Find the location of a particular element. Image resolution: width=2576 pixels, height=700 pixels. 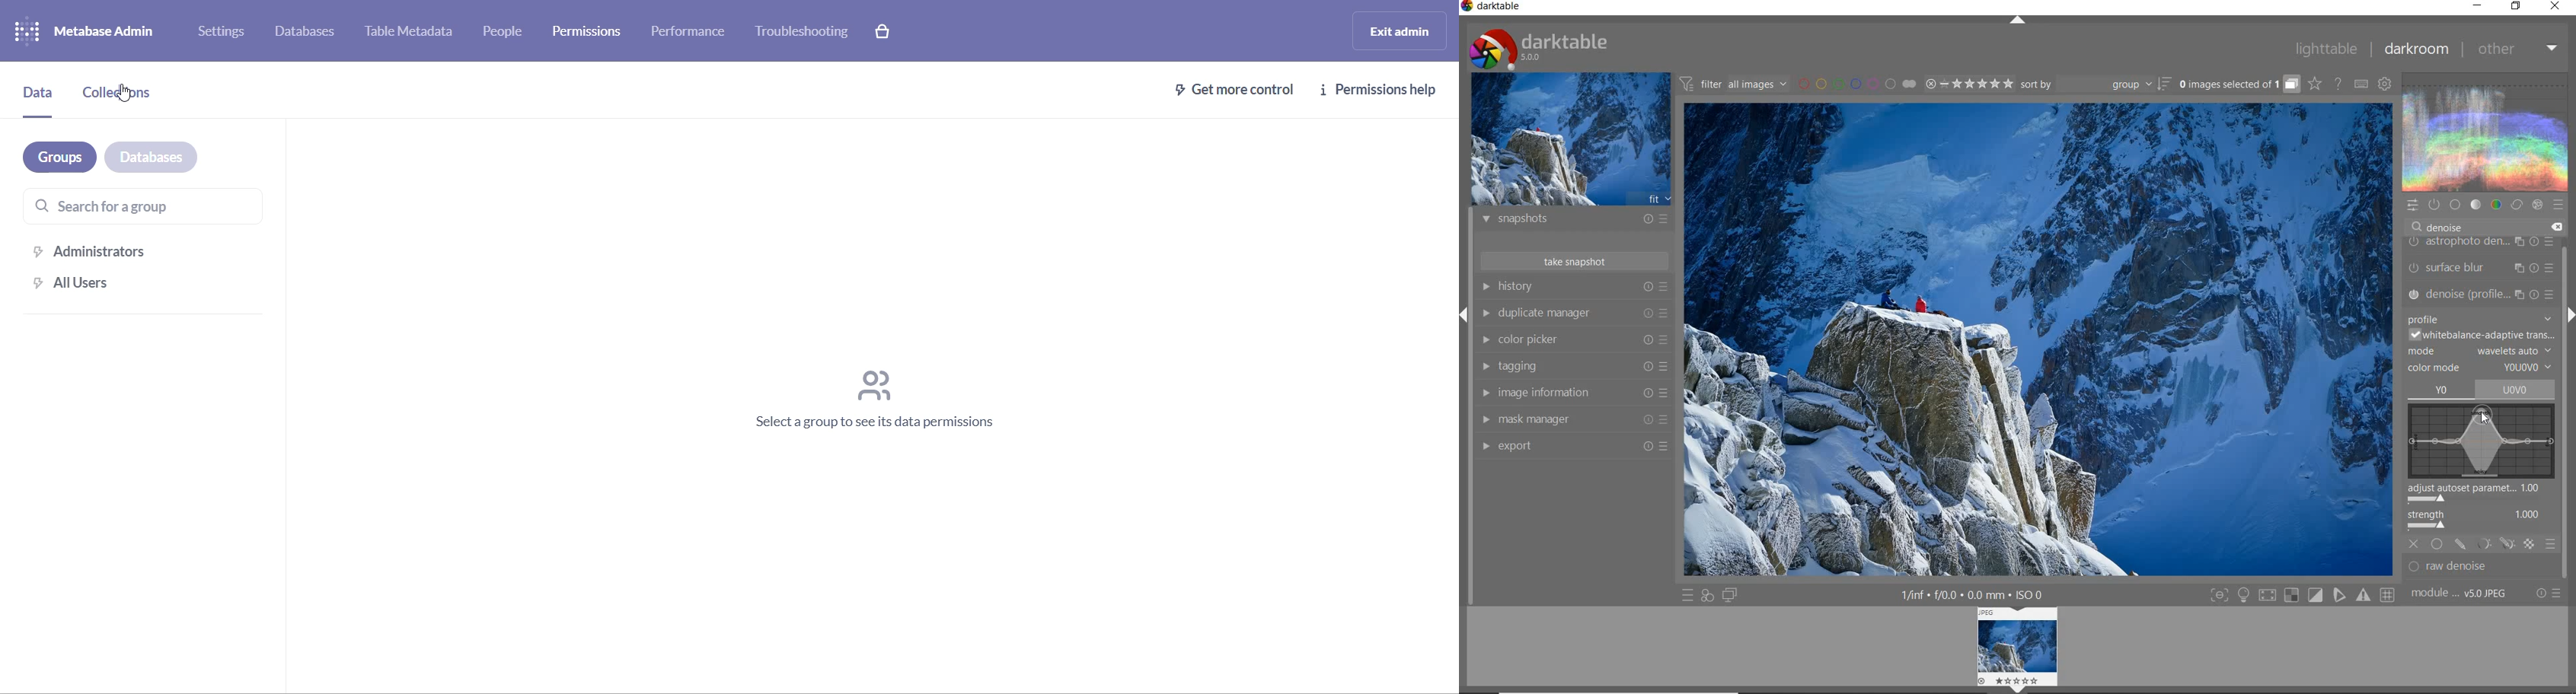

ADJUST AUTOSET PARAMETRIC is located at coordinates (2481, 495).